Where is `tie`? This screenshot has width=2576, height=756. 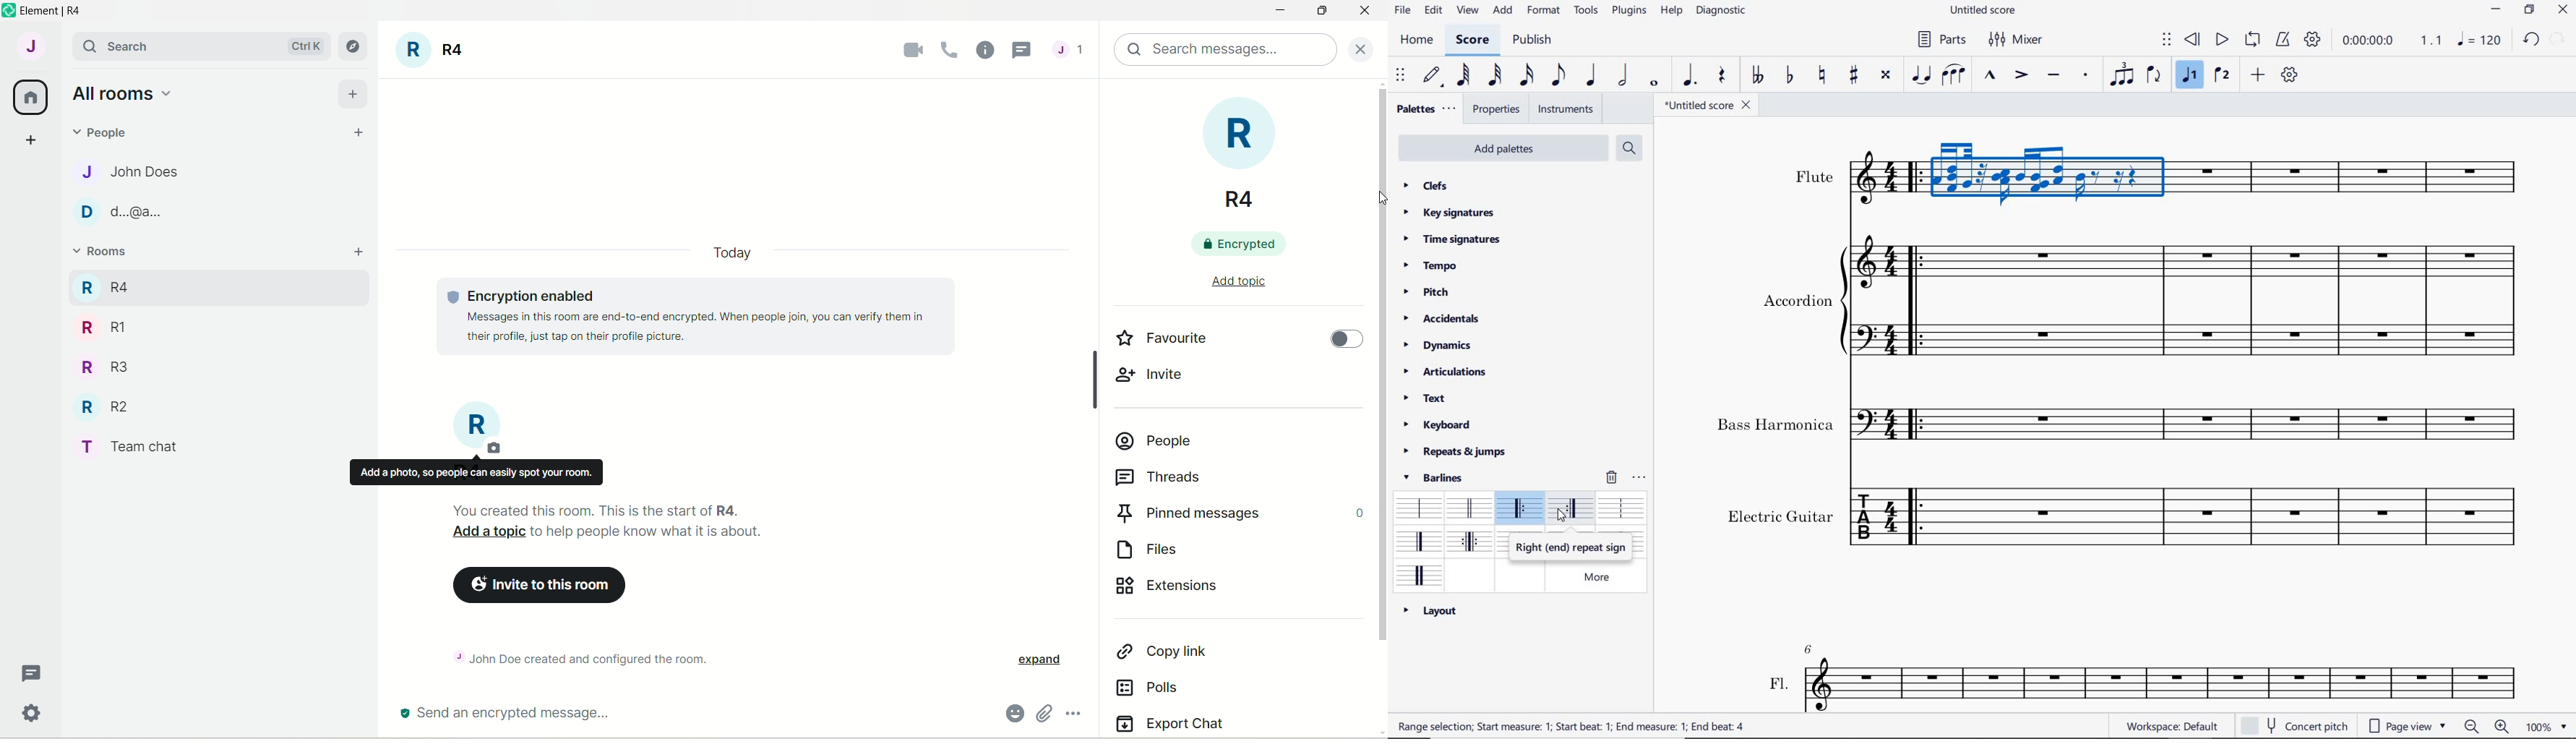 tie is located at coordinates (1921, 74).